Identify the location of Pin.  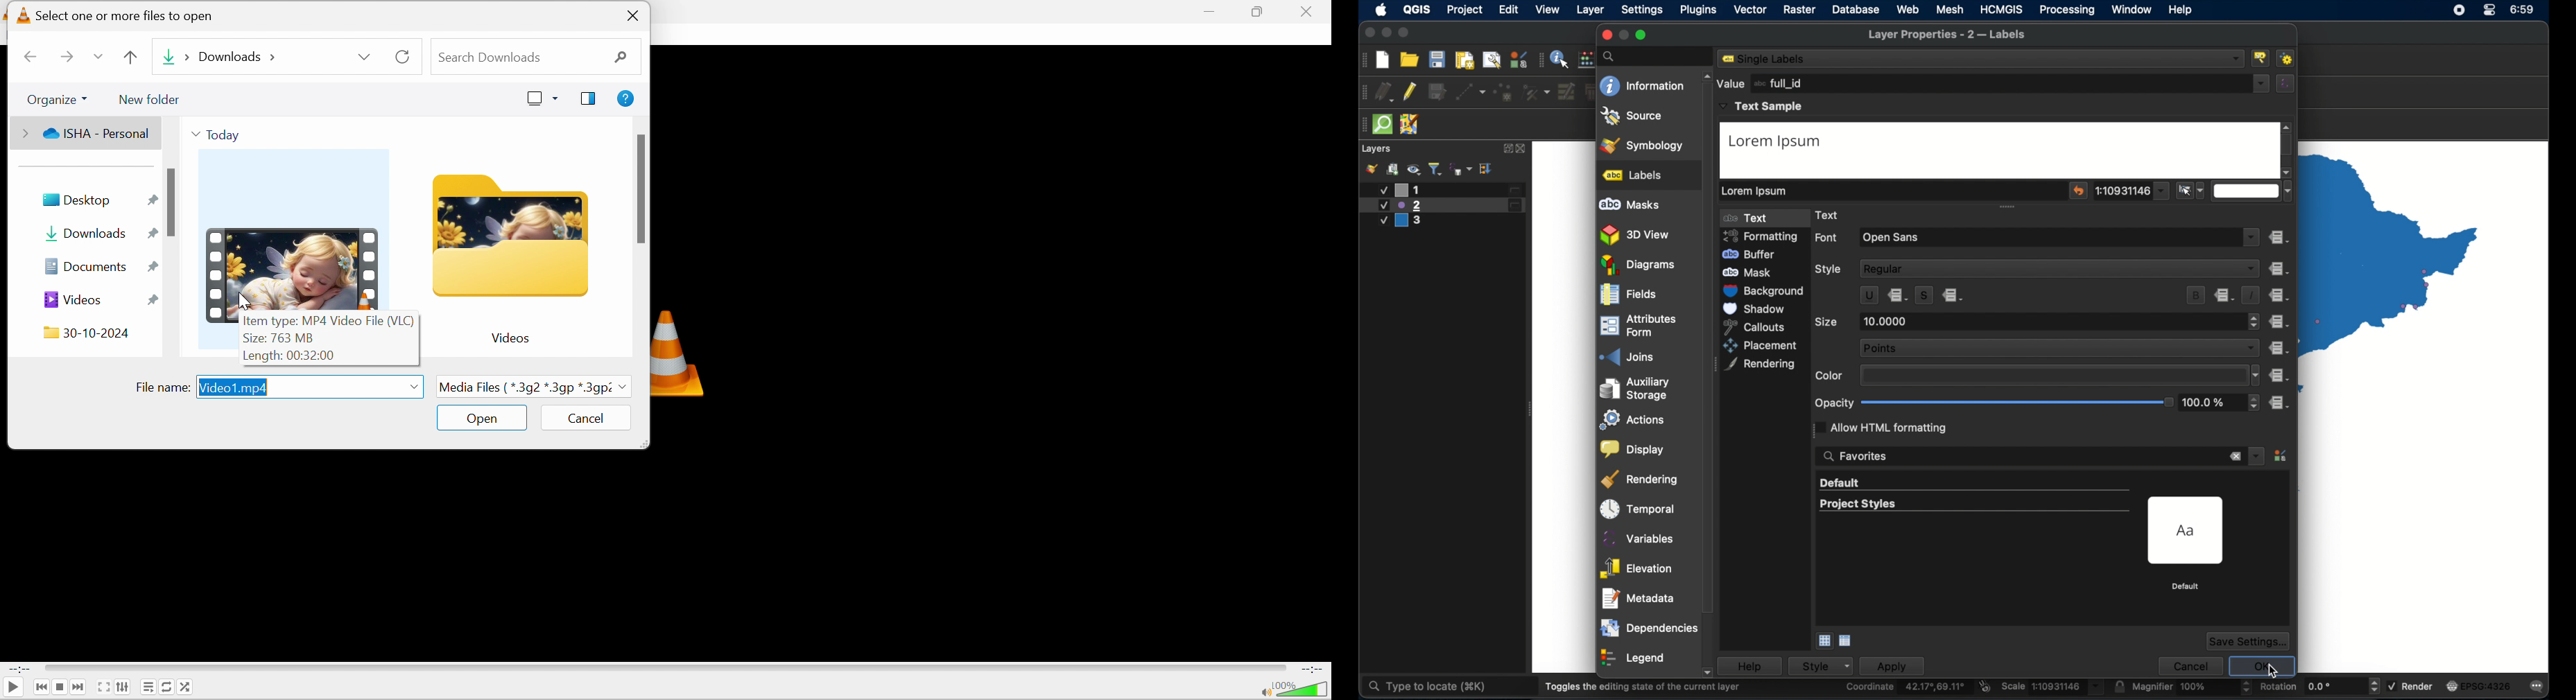
(159, 301).